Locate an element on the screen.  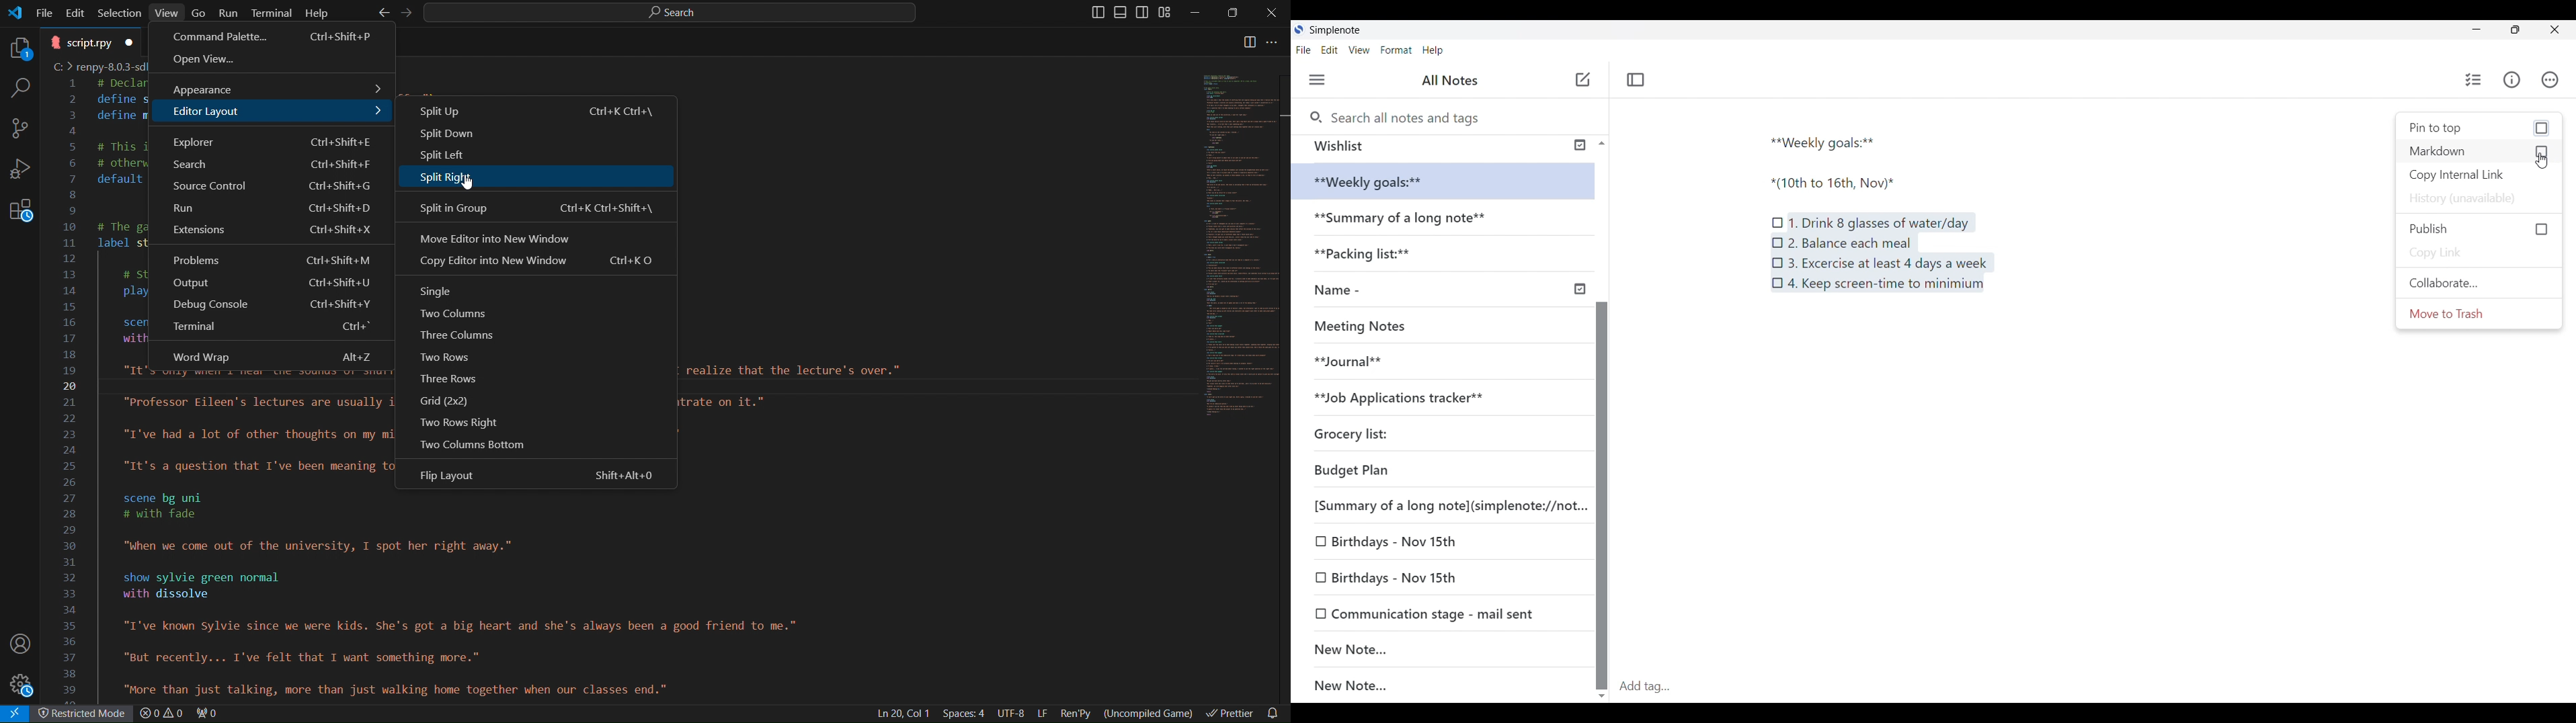
Word Wrap   alt+Z is located at coordinates (270, 354).